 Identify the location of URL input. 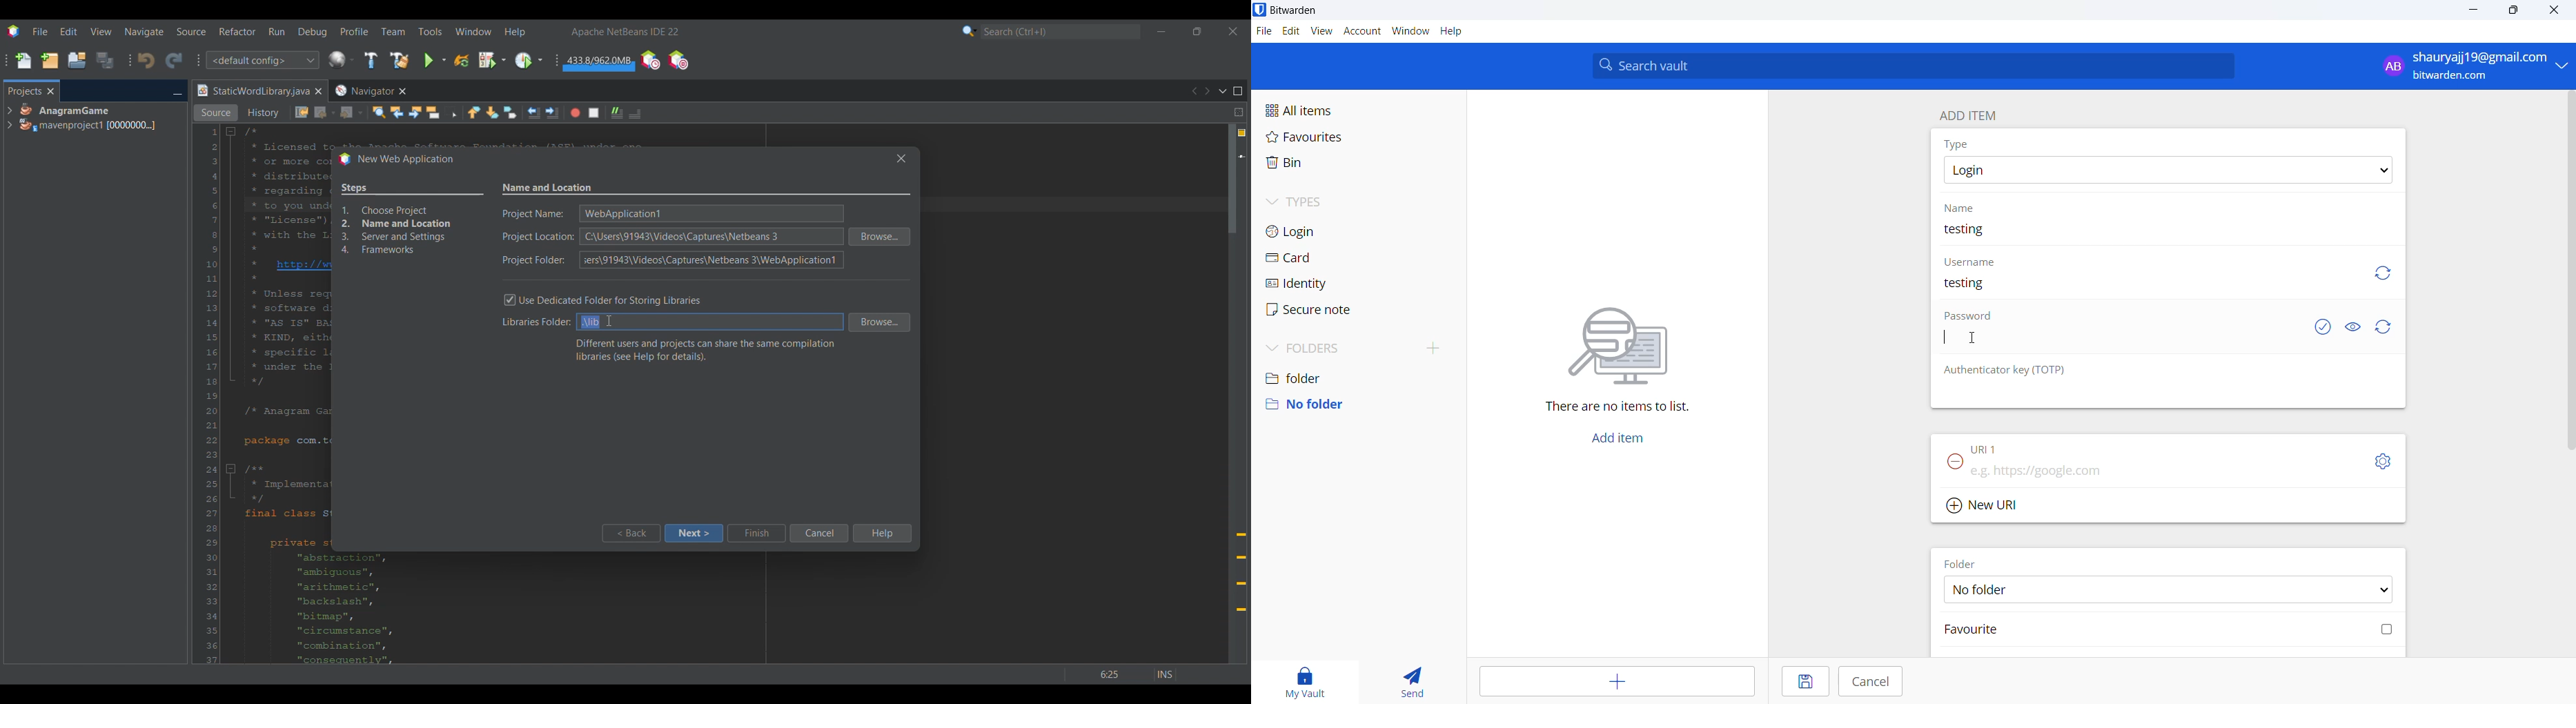
(2139, 471).